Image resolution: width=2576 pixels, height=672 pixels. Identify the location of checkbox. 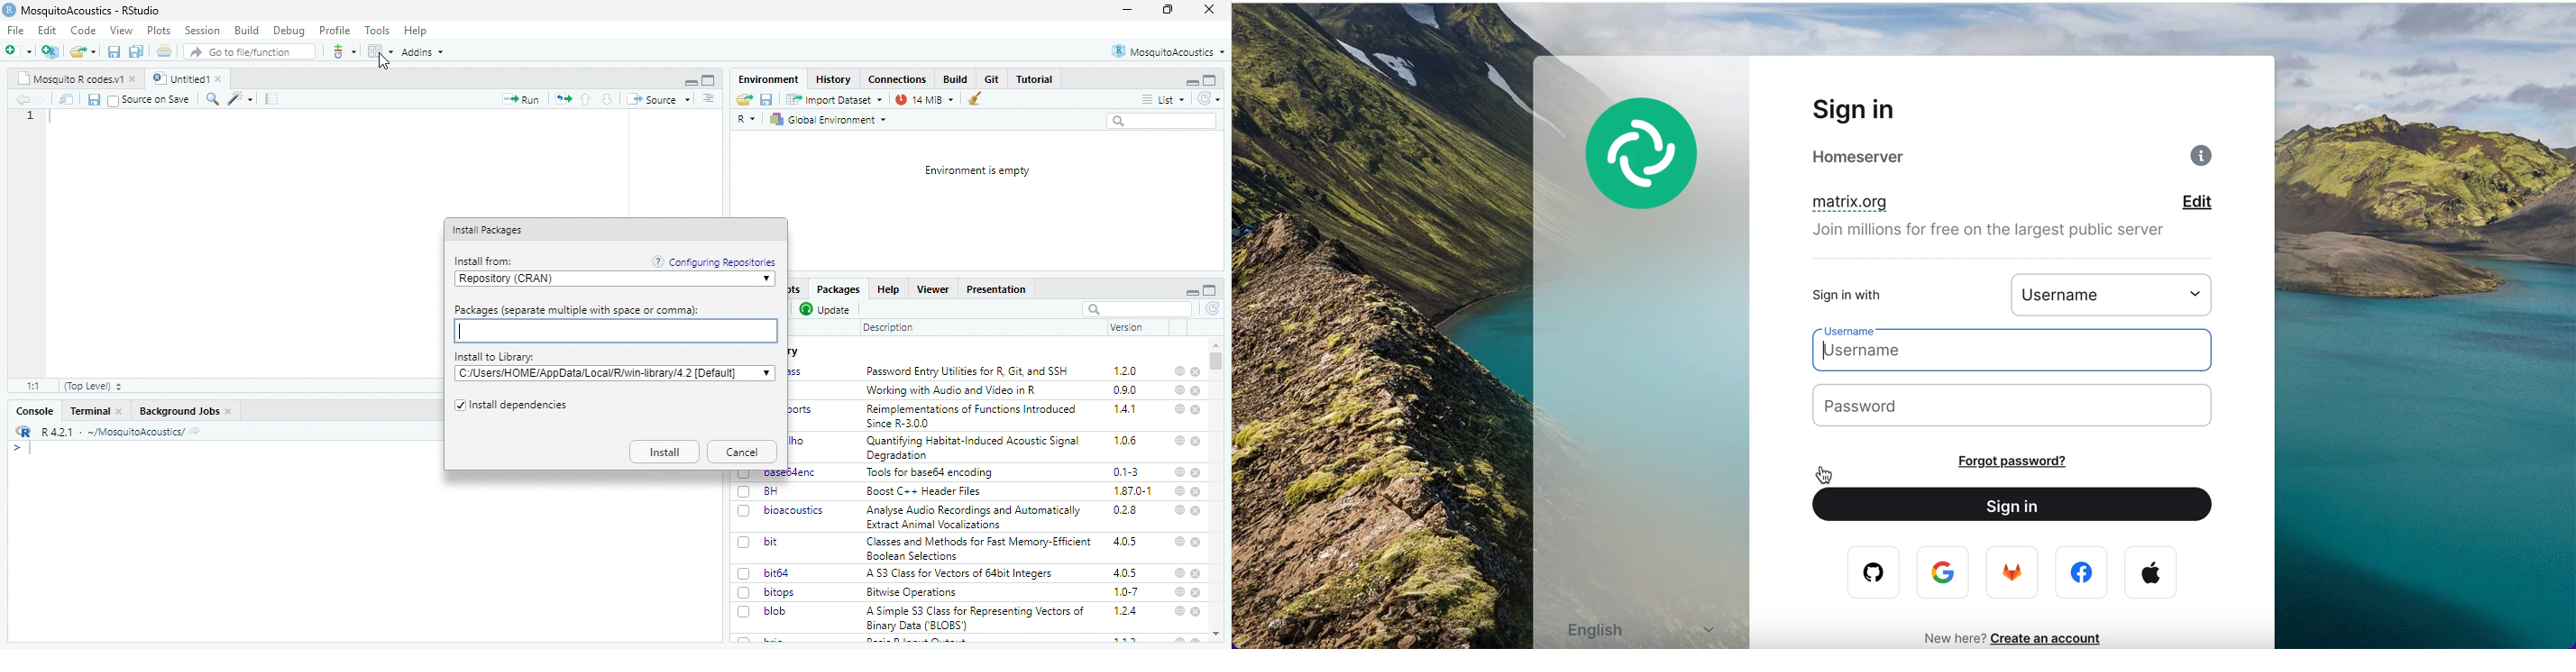
(745, 492).